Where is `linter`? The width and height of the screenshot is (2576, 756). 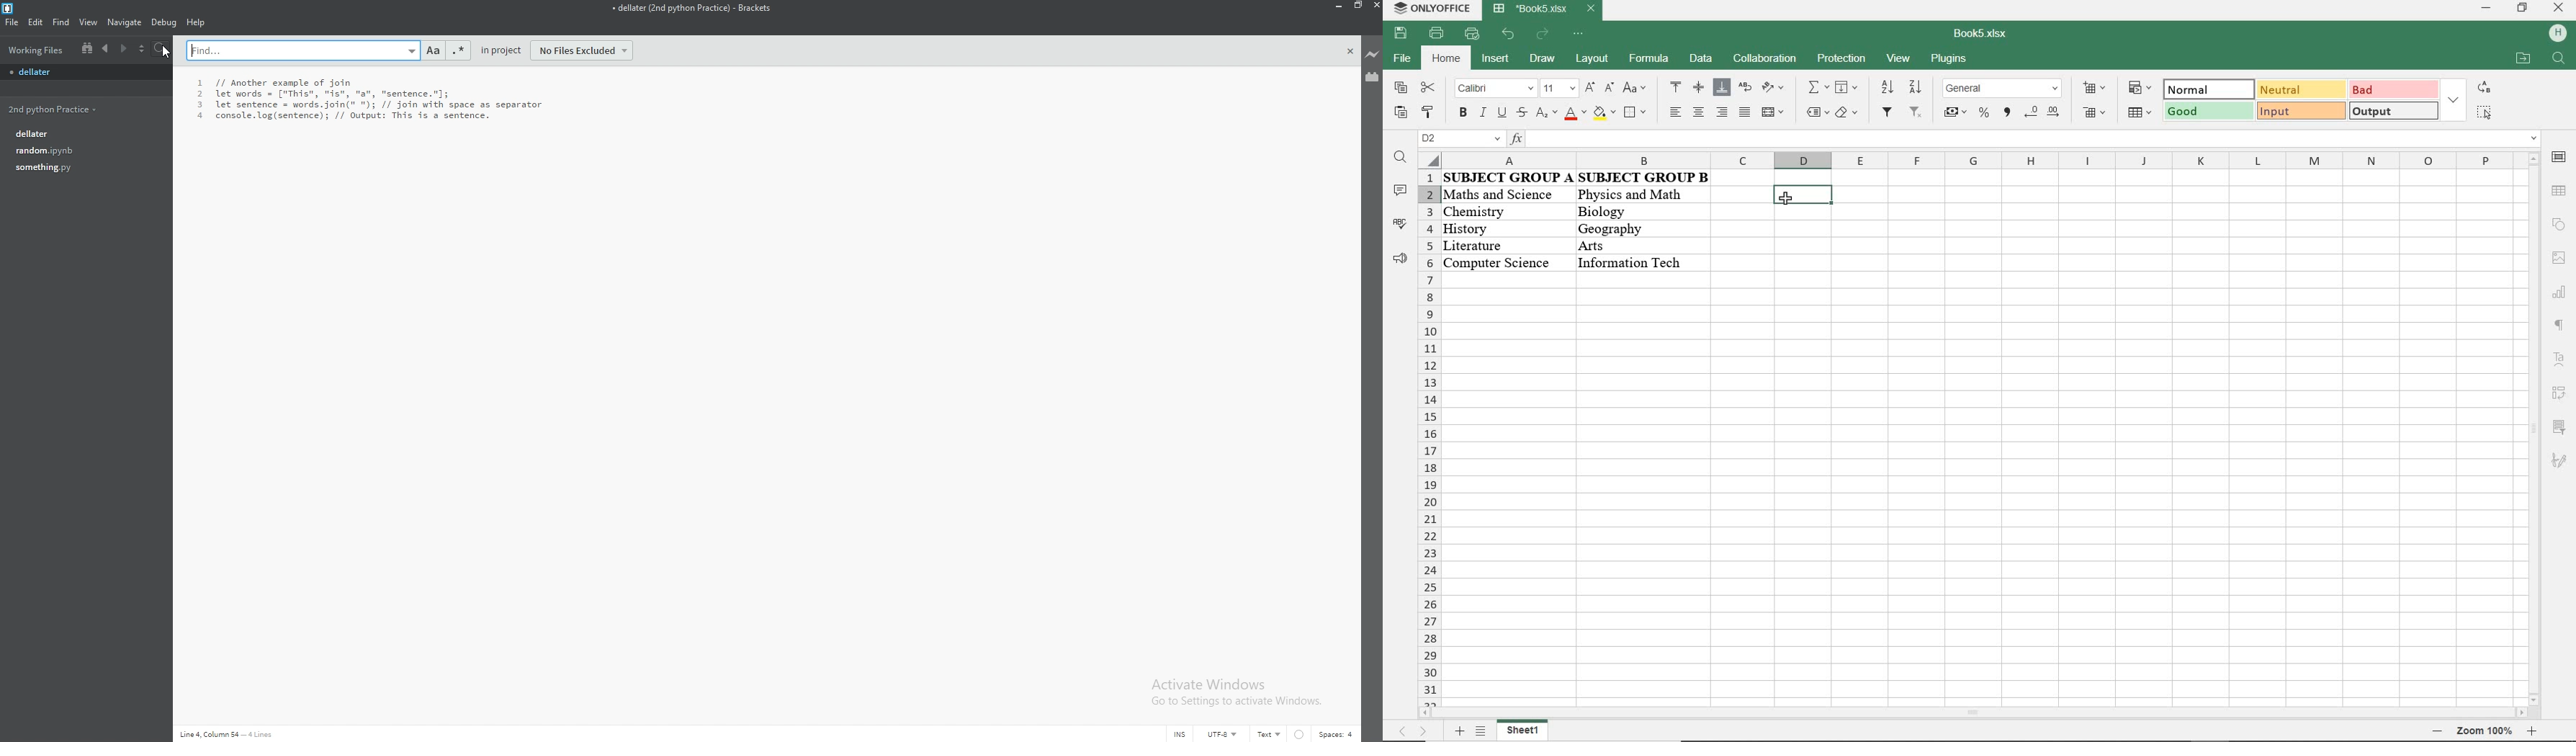
linter is located at coordinates (1300, 734).